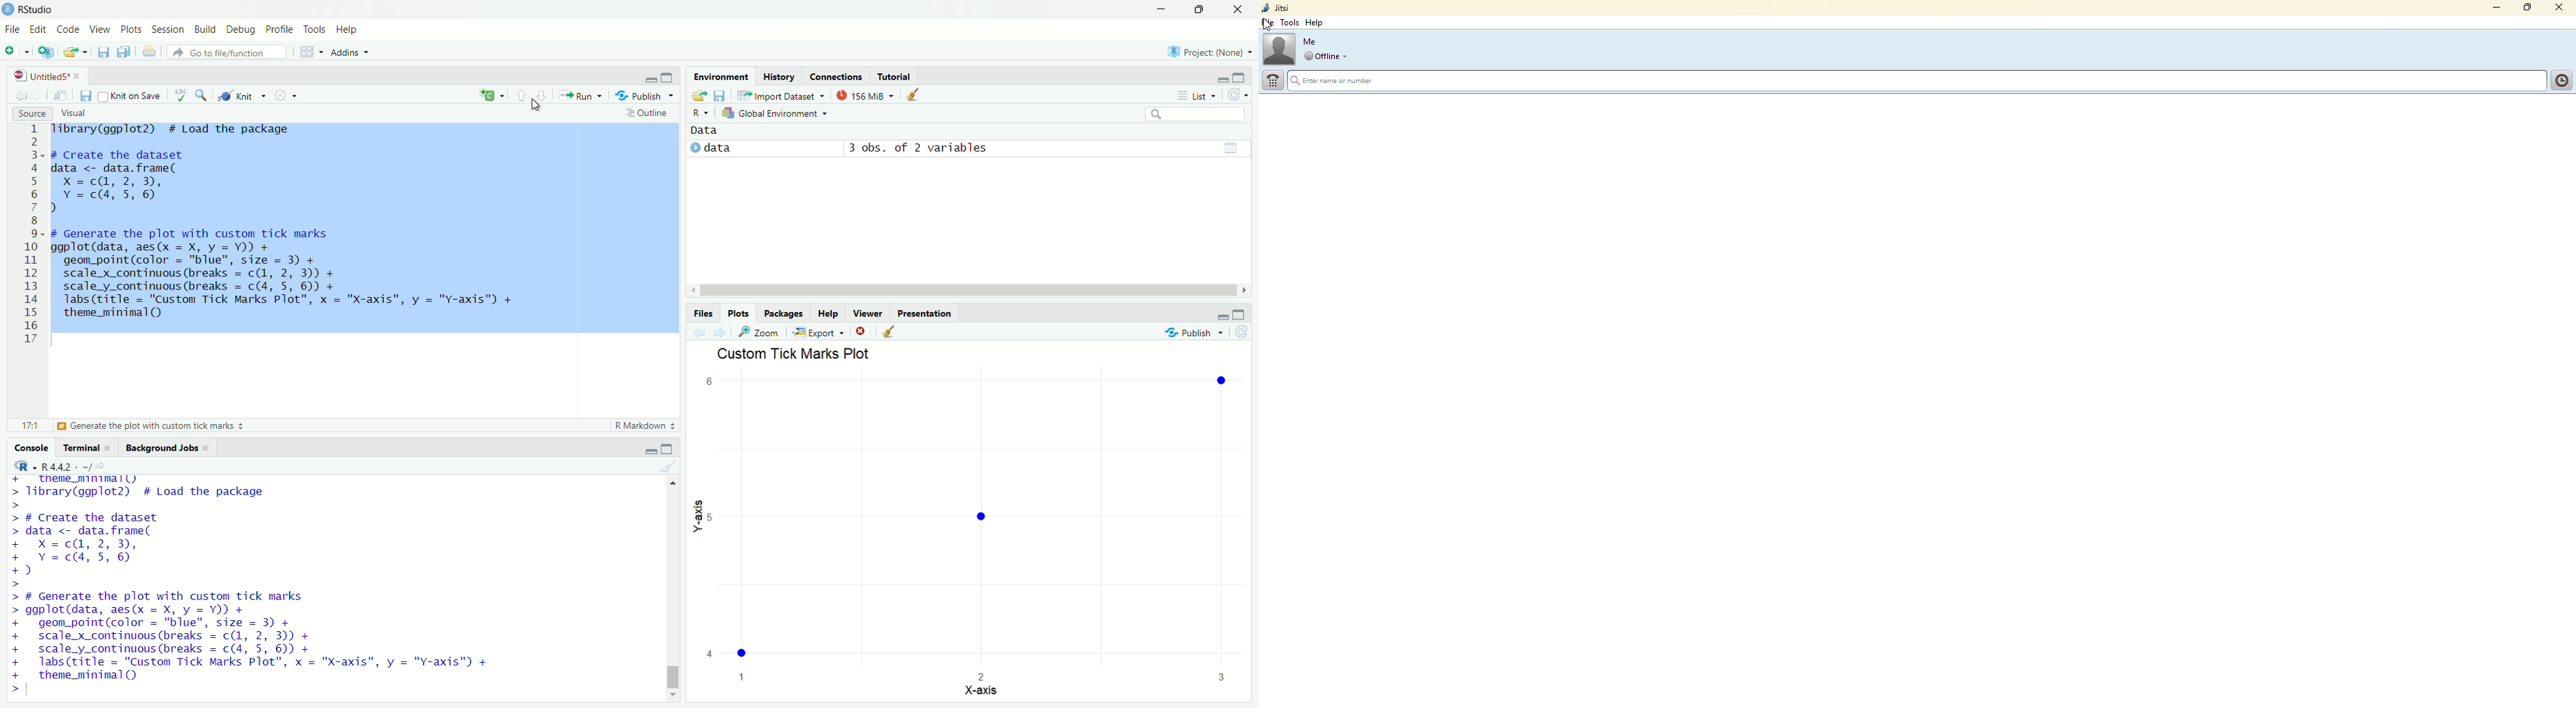 This screenshot has width=2576, height=728. What do you see at coordinates (316, 28) in the screenshot?
I see `tools` at bounding box center [316, 28].